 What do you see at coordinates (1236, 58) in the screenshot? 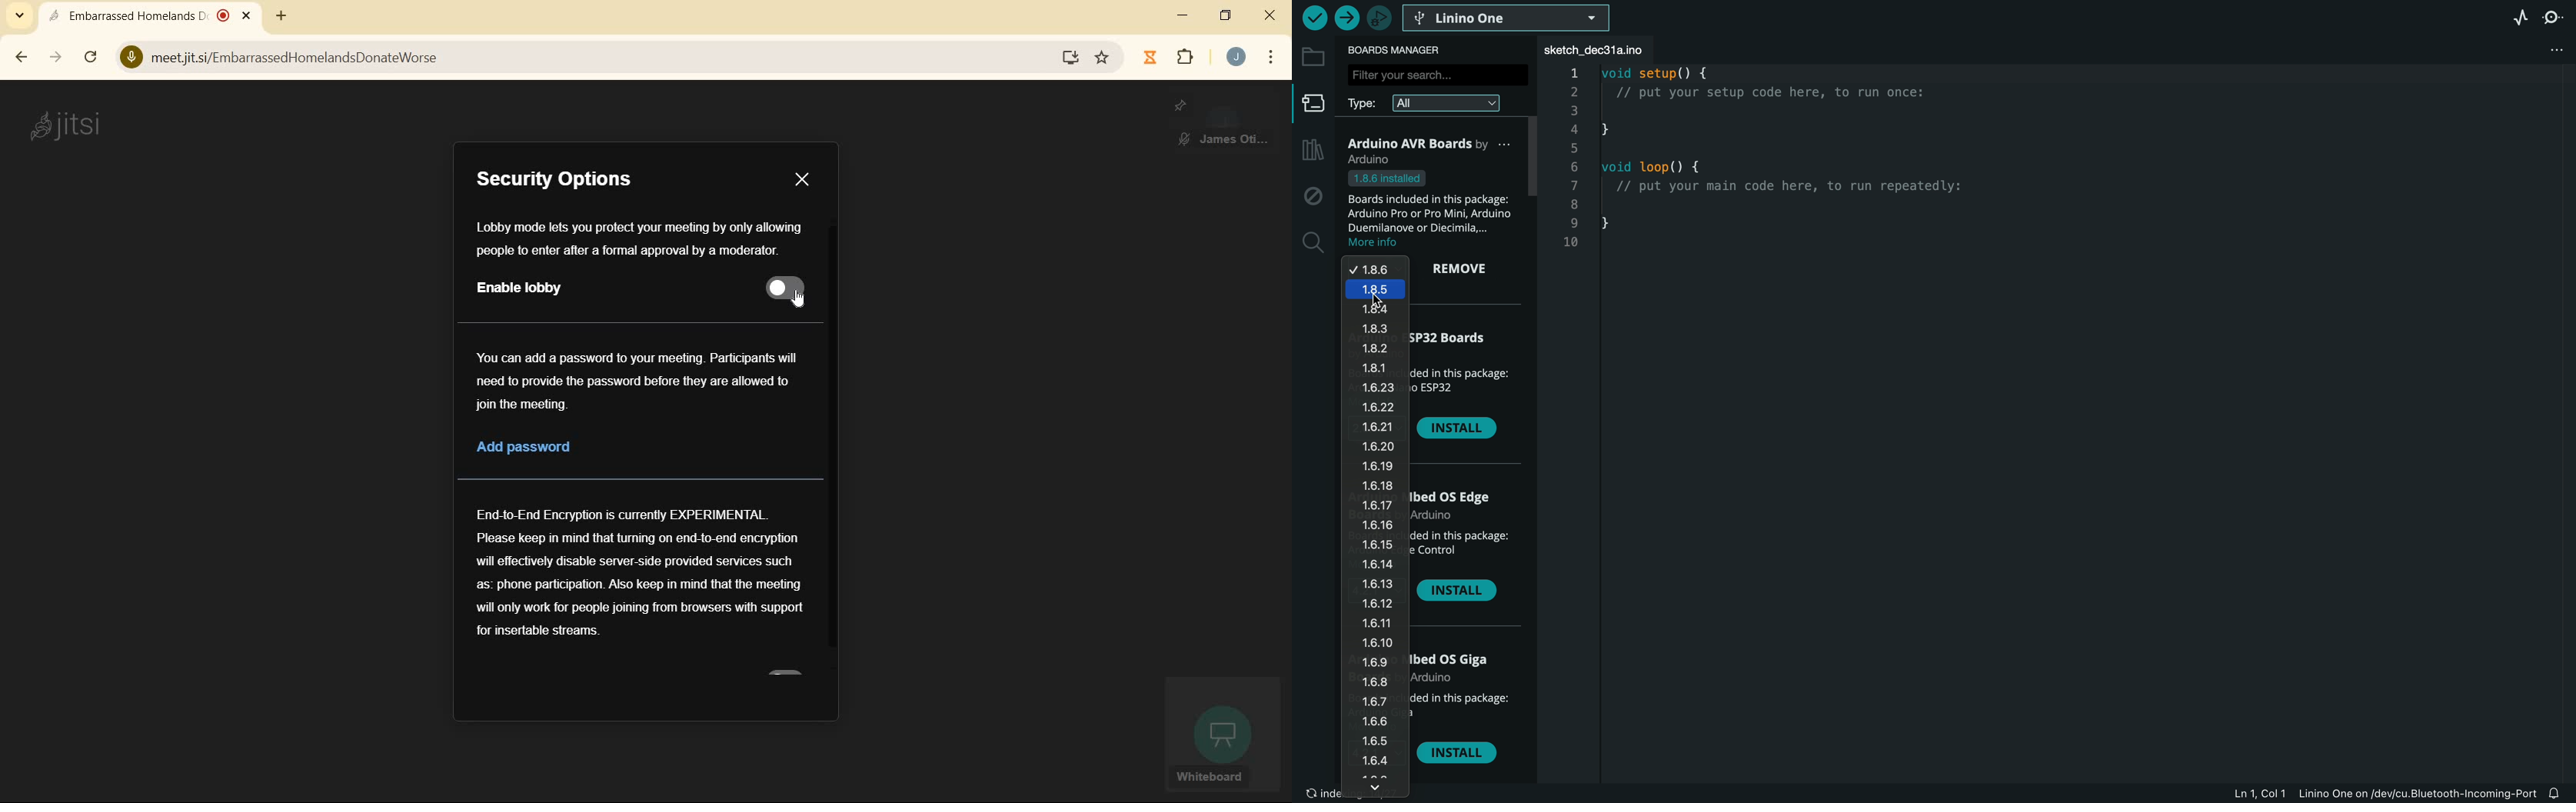
I see `account` at bounding box center [1236, 58].